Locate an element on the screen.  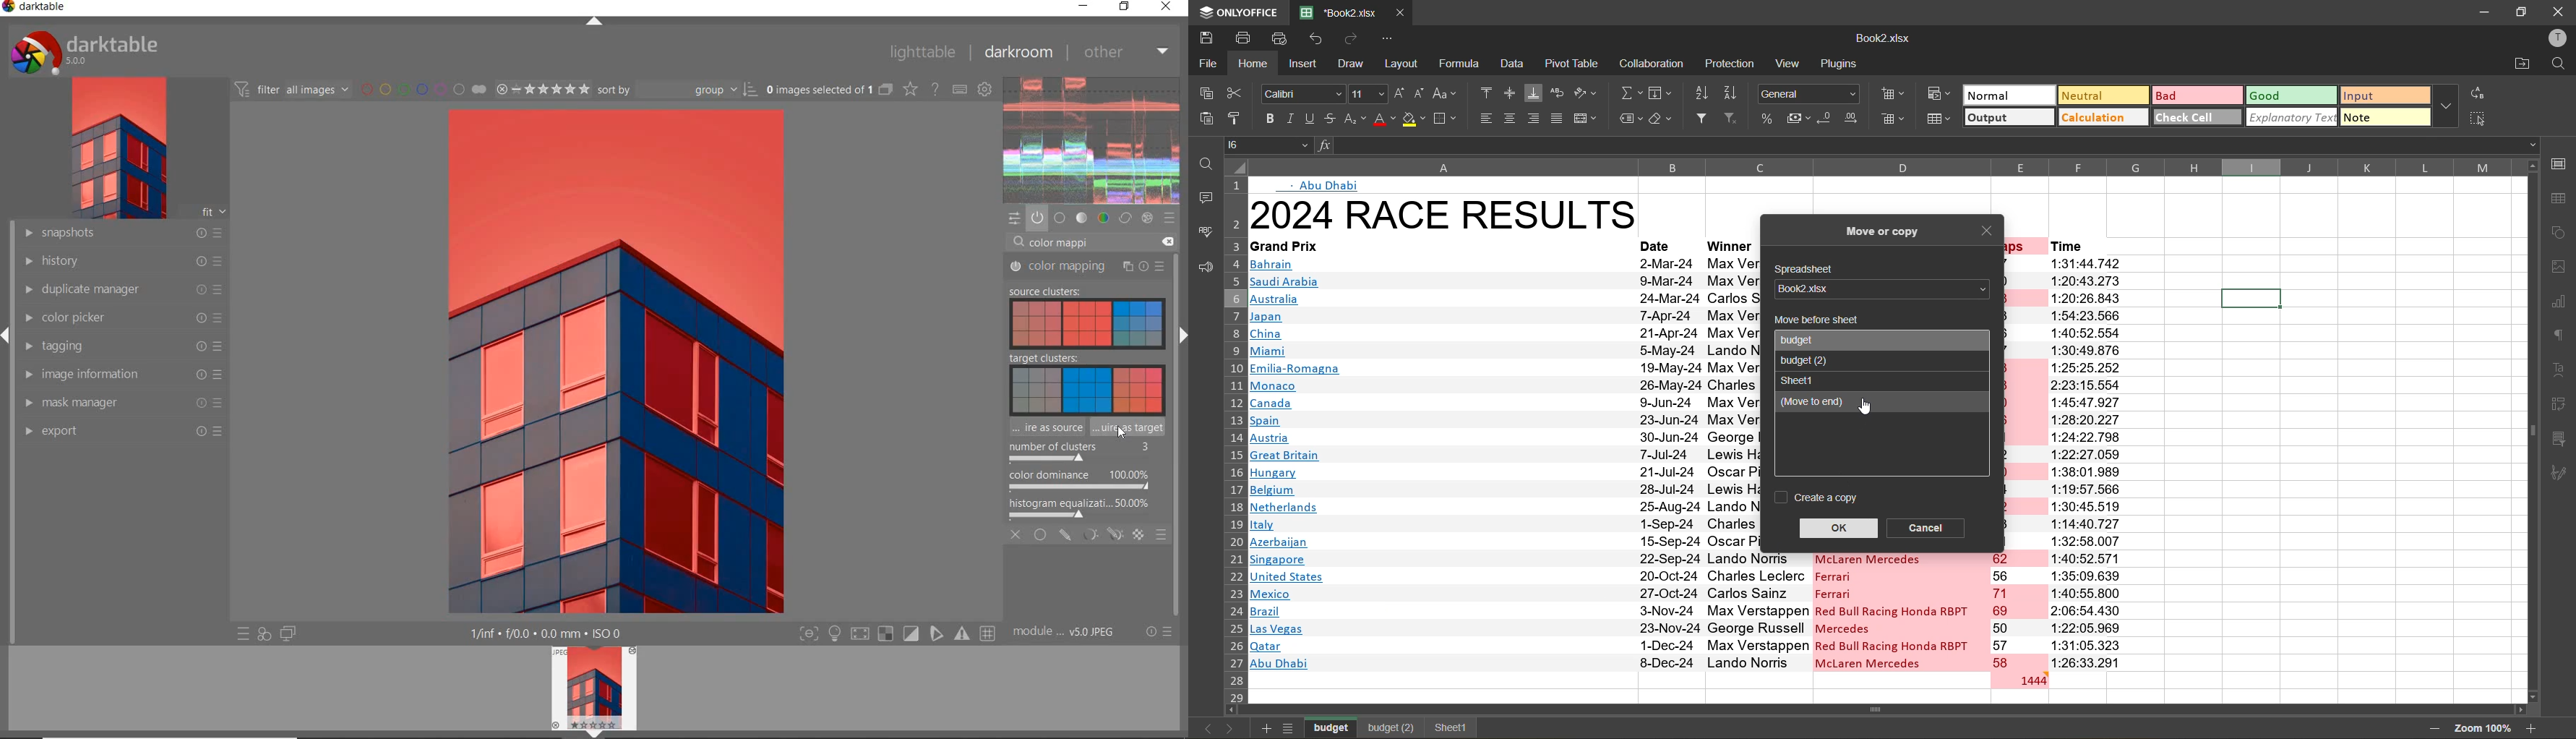
decrease decimal is located at coordinates (1827, 119).